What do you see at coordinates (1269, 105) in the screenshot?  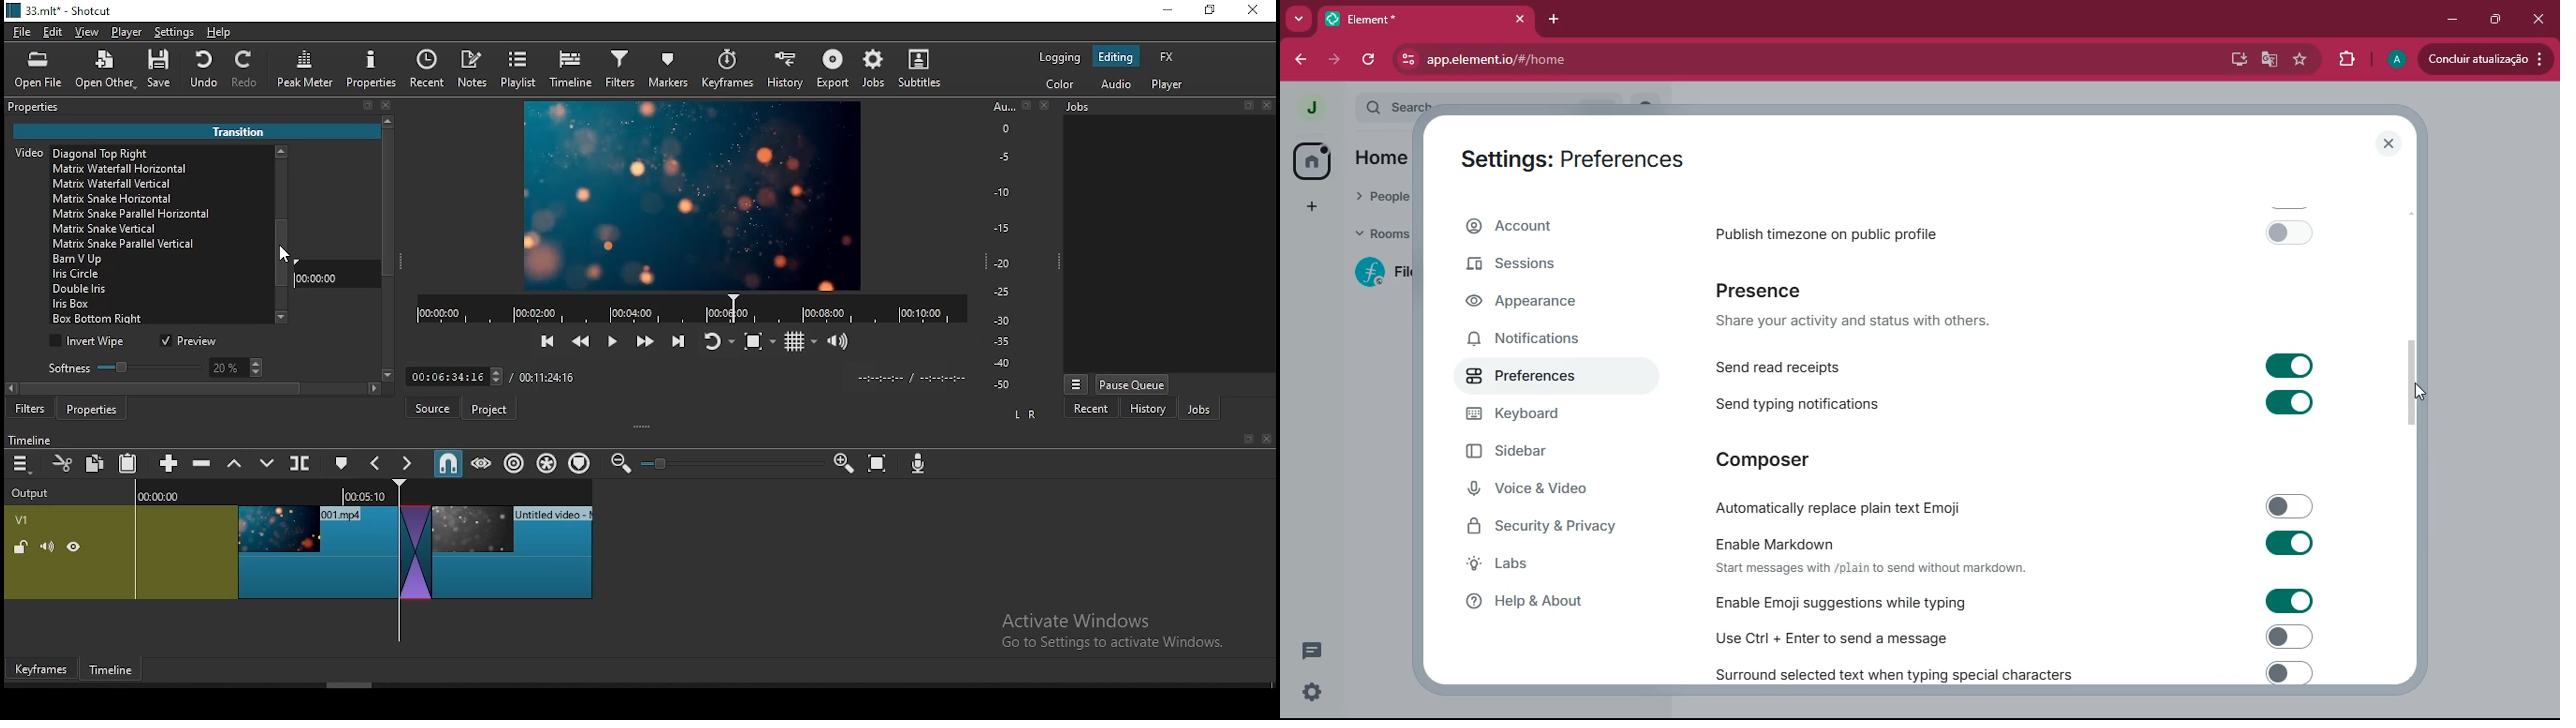 I see `` at bounding box center [1269, 105].